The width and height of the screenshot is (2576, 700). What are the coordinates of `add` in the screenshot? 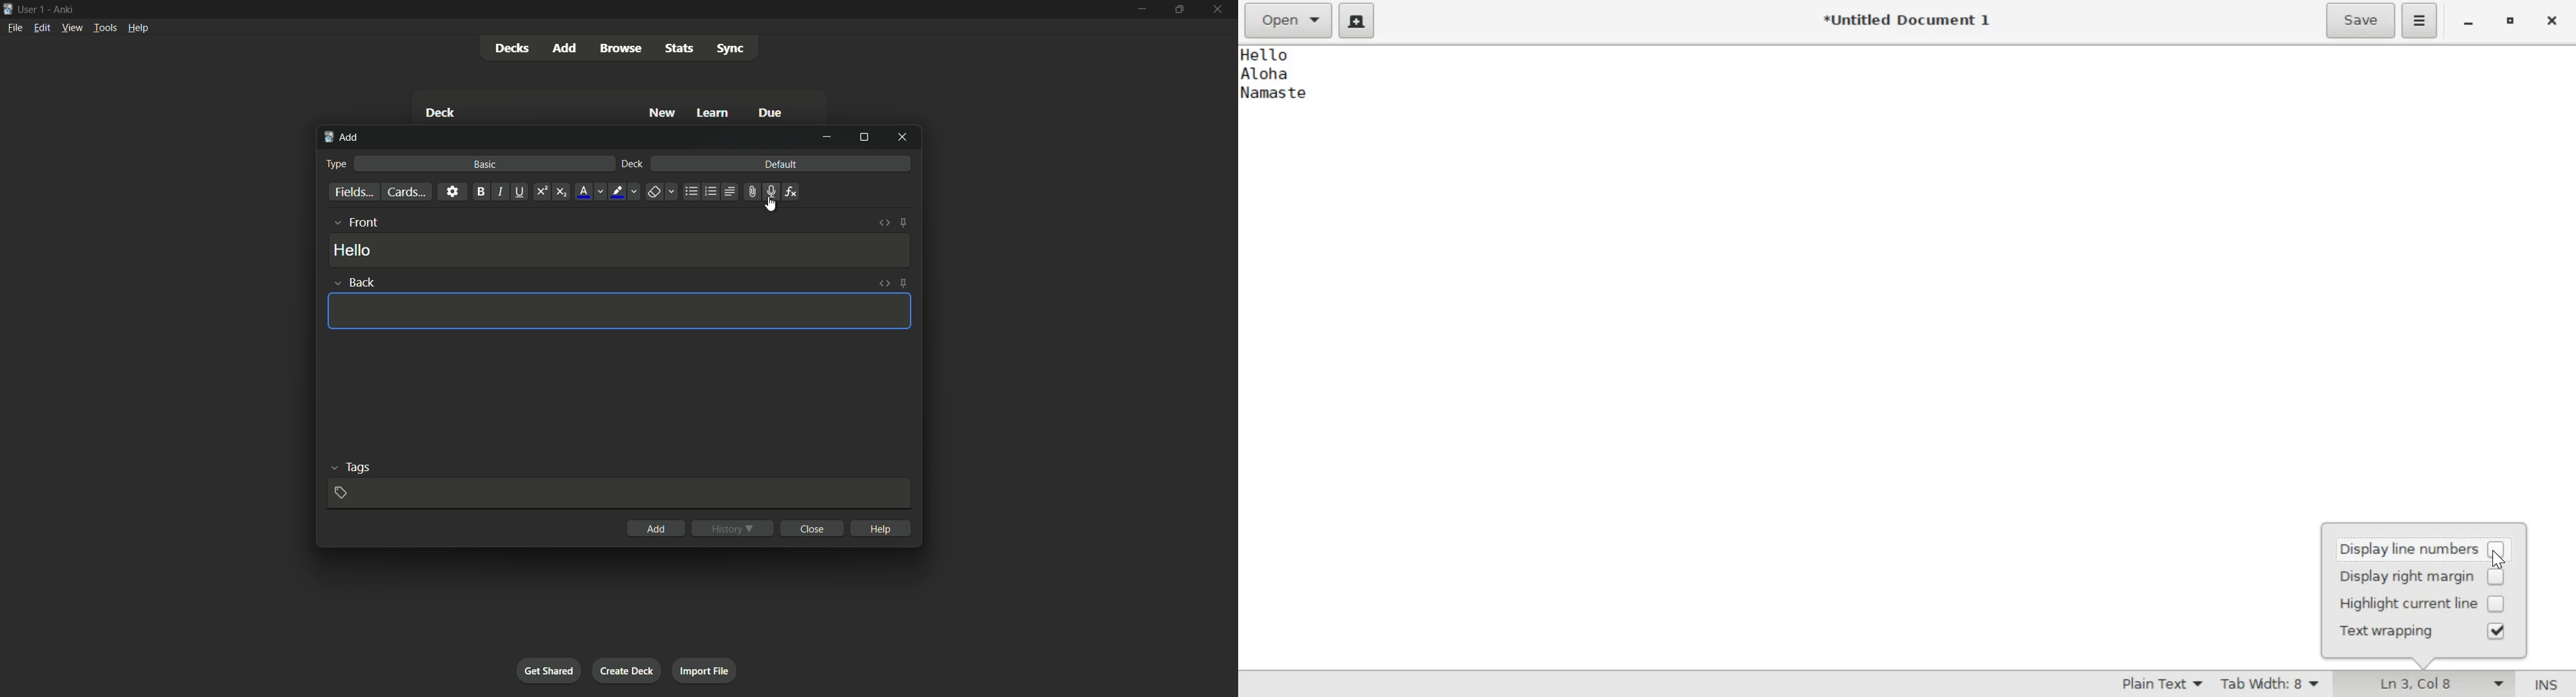 It's located at (566, 48).